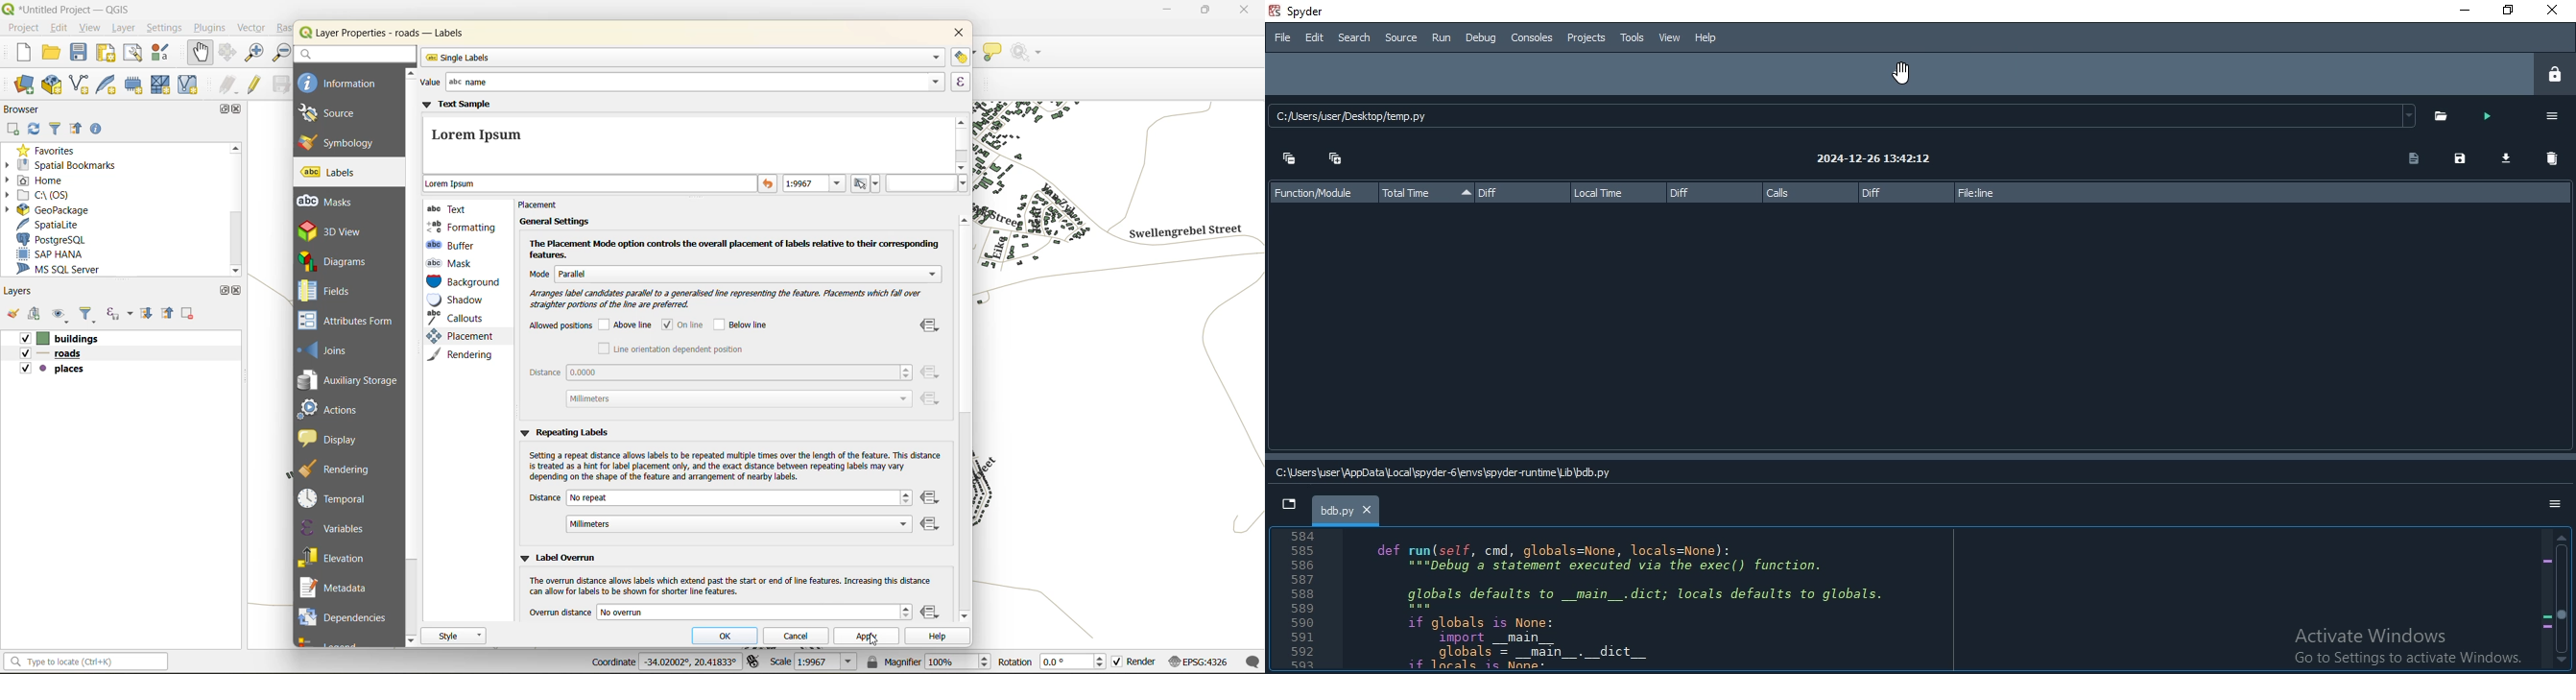 This screenshot has height=700, width=2576. I want to click on 2024-12-26 13:42:12, so click(1880, 157).